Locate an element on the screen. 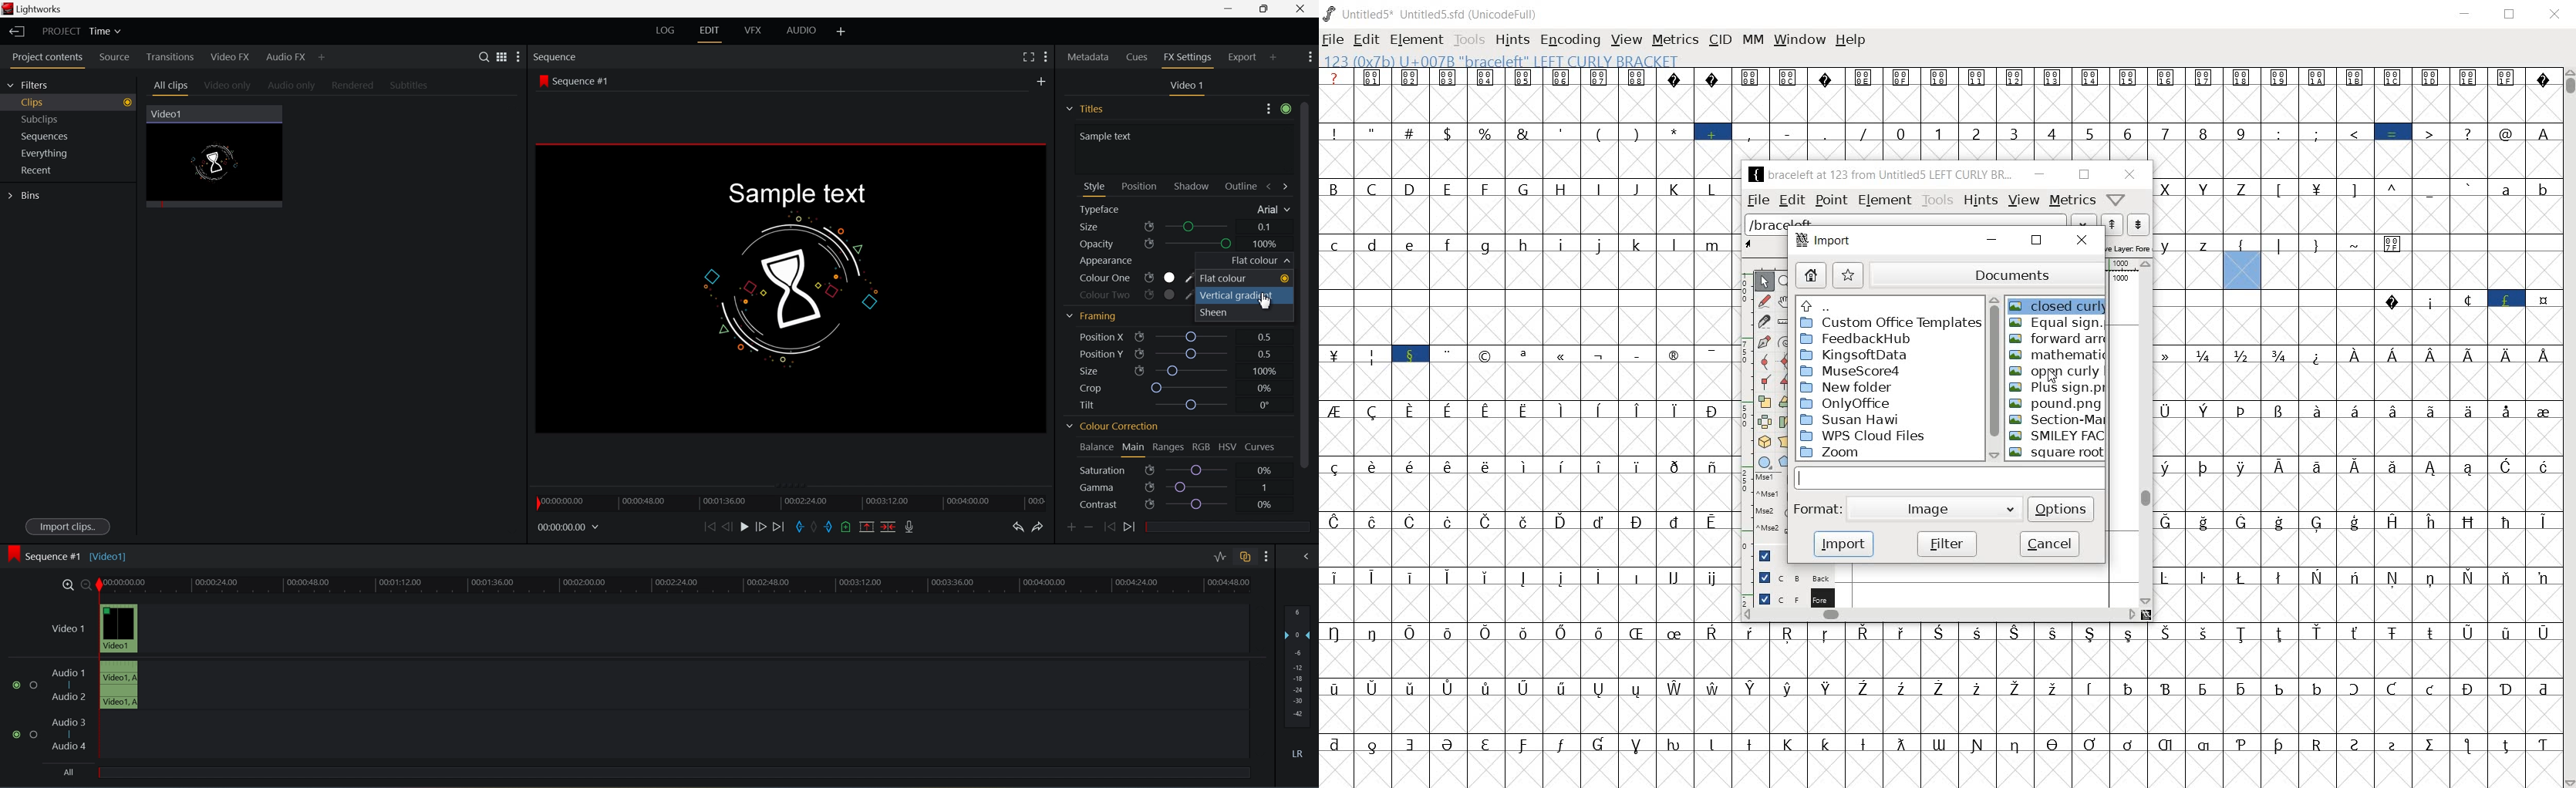  arial is located at coordinates (1271, 211).